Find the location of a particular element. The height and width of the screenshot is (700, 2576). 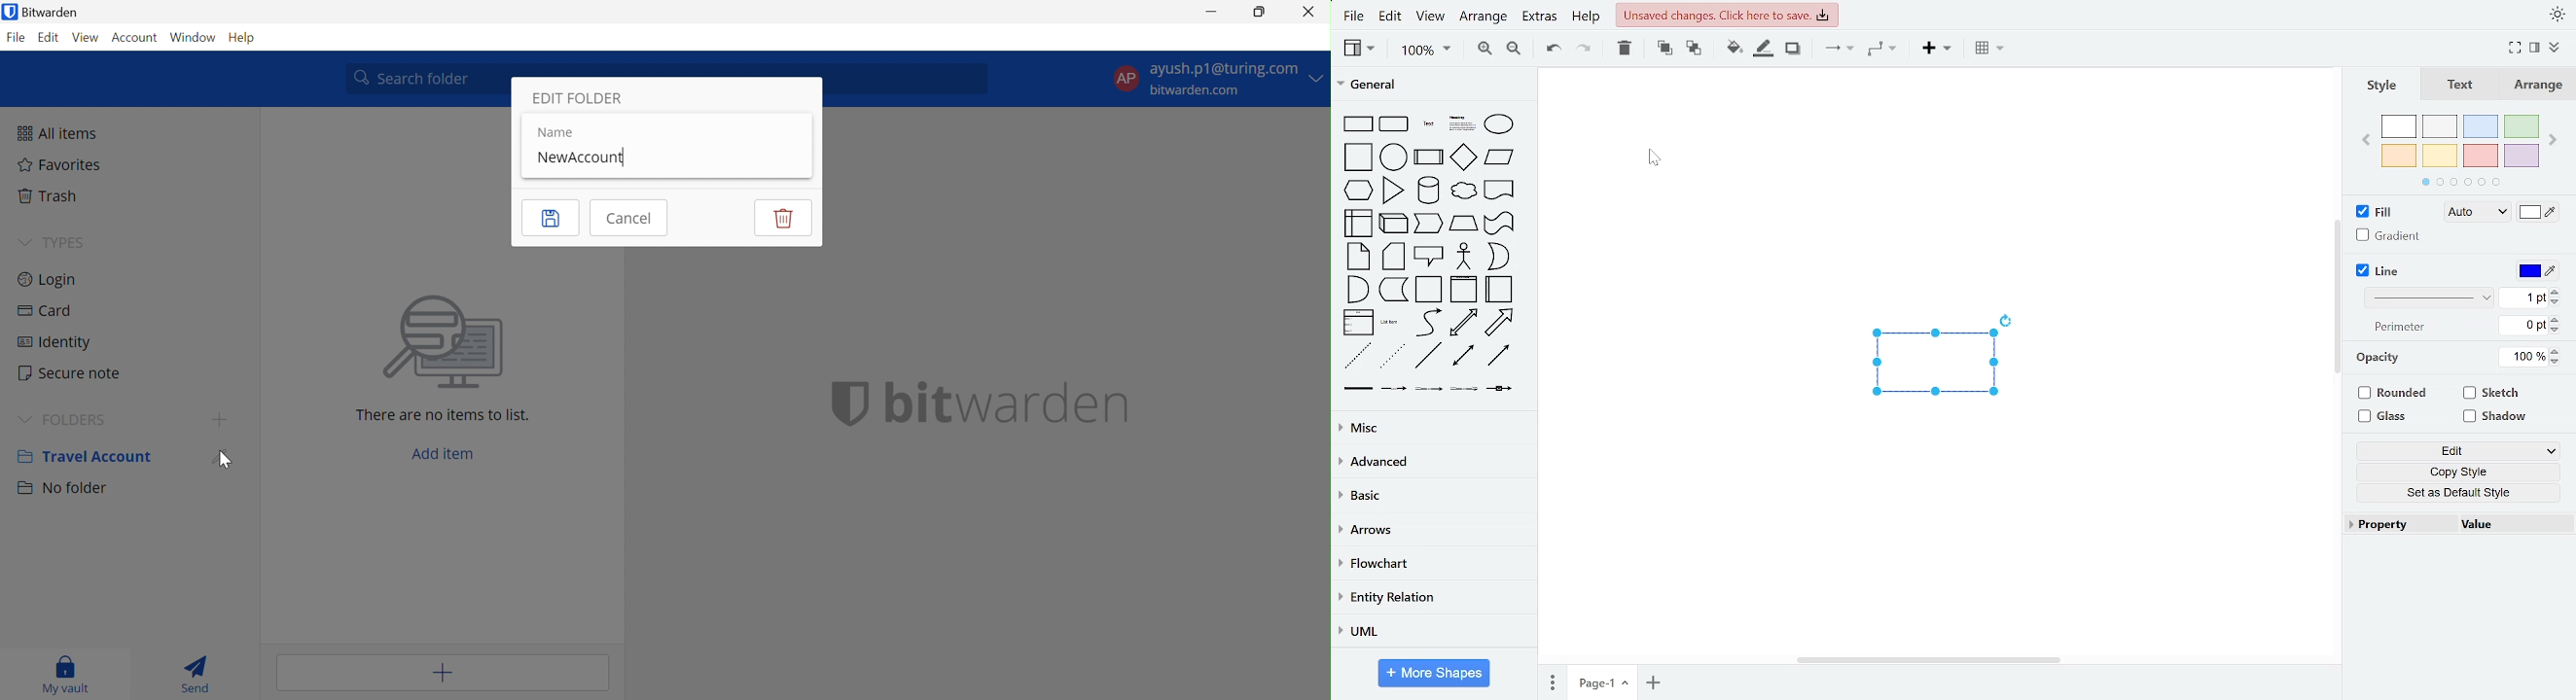

collapse is located at coordinates (2535, 50).